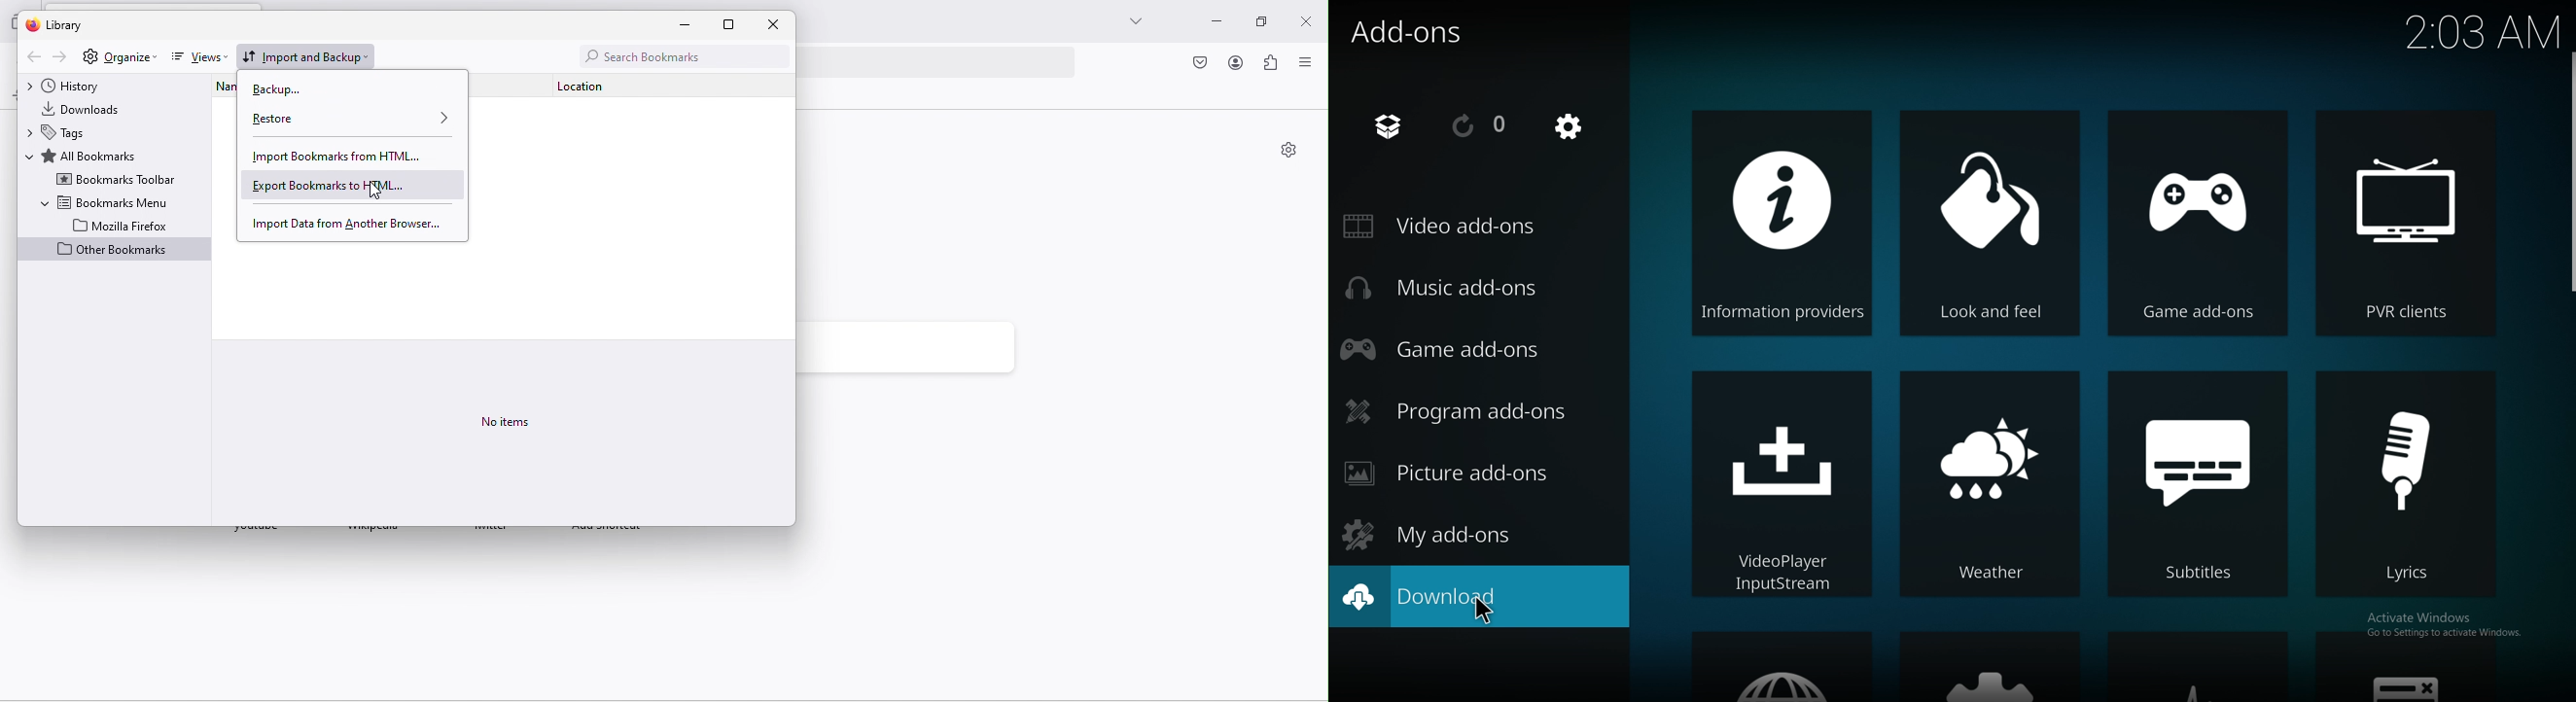 Image resolution: width=2576 pixels, height=728 pixels. What do you see at coordinates (1568, 128) in the screenshot?
I see `settings` at bounding box center [1568, 128].